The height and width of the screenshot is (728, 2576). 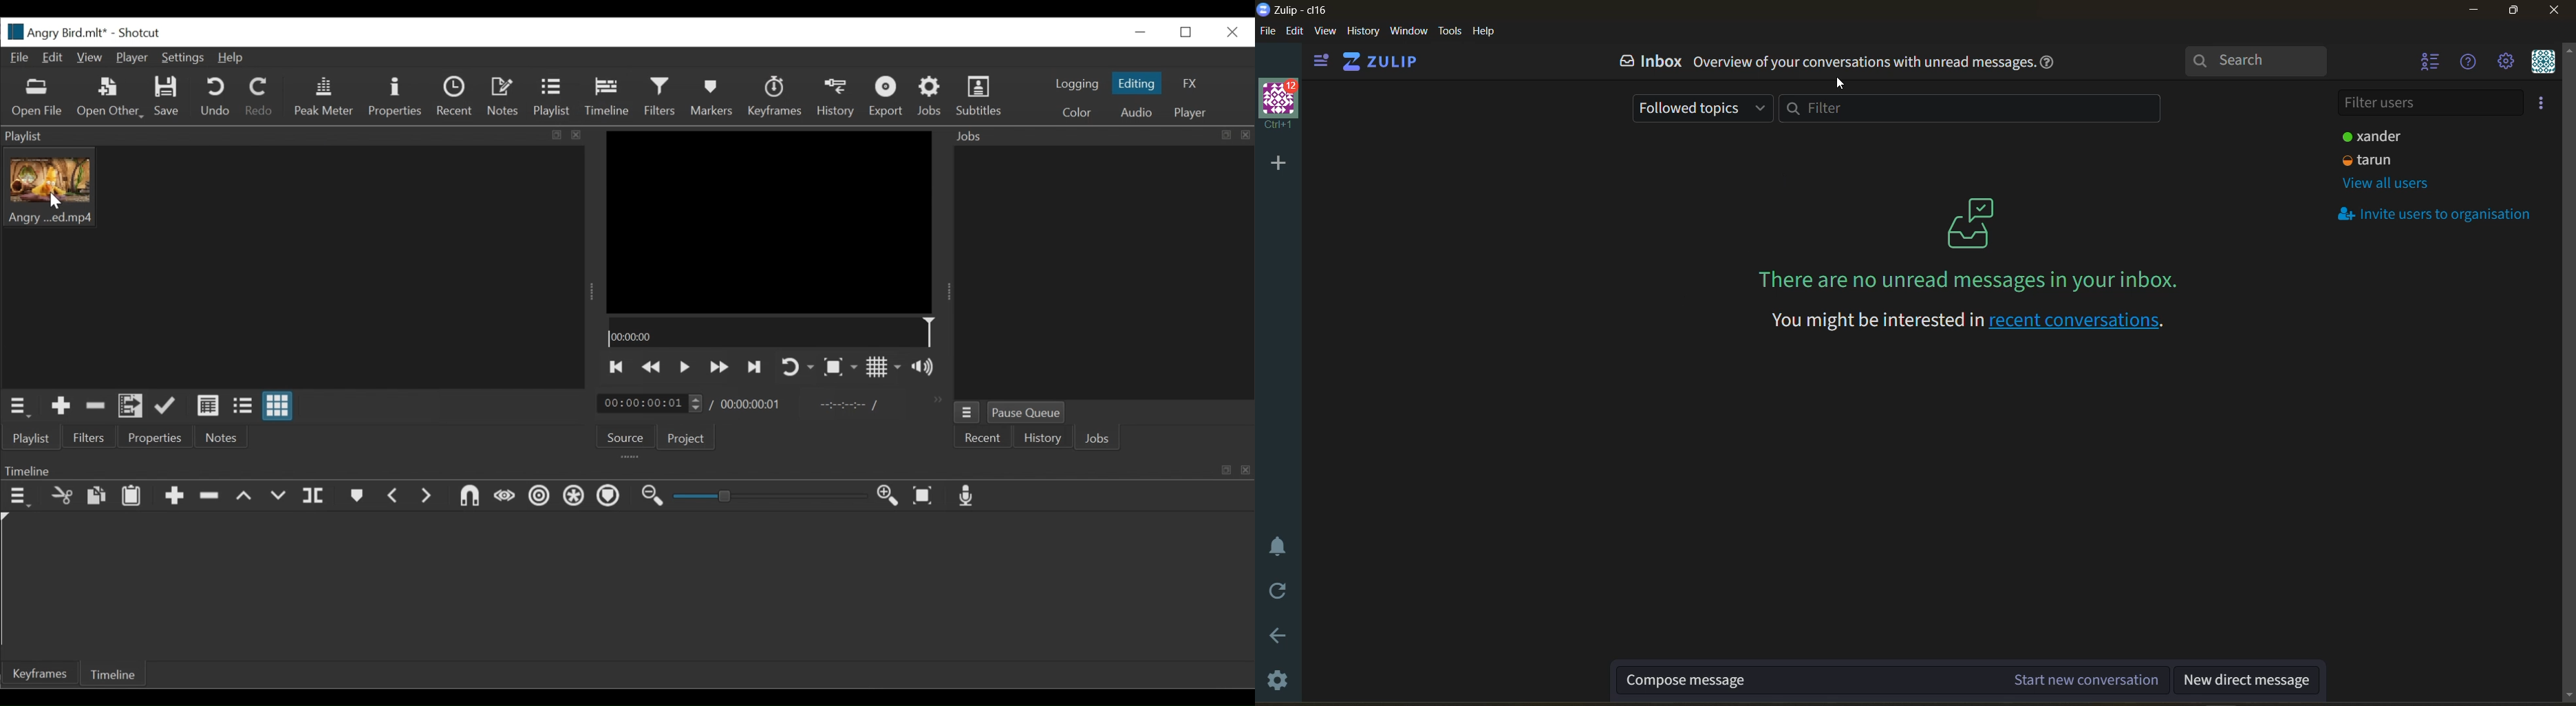 What do you see at coordinates (1489, 31) in the screenshot?
I see `help` at bounding box center [1489, 31].